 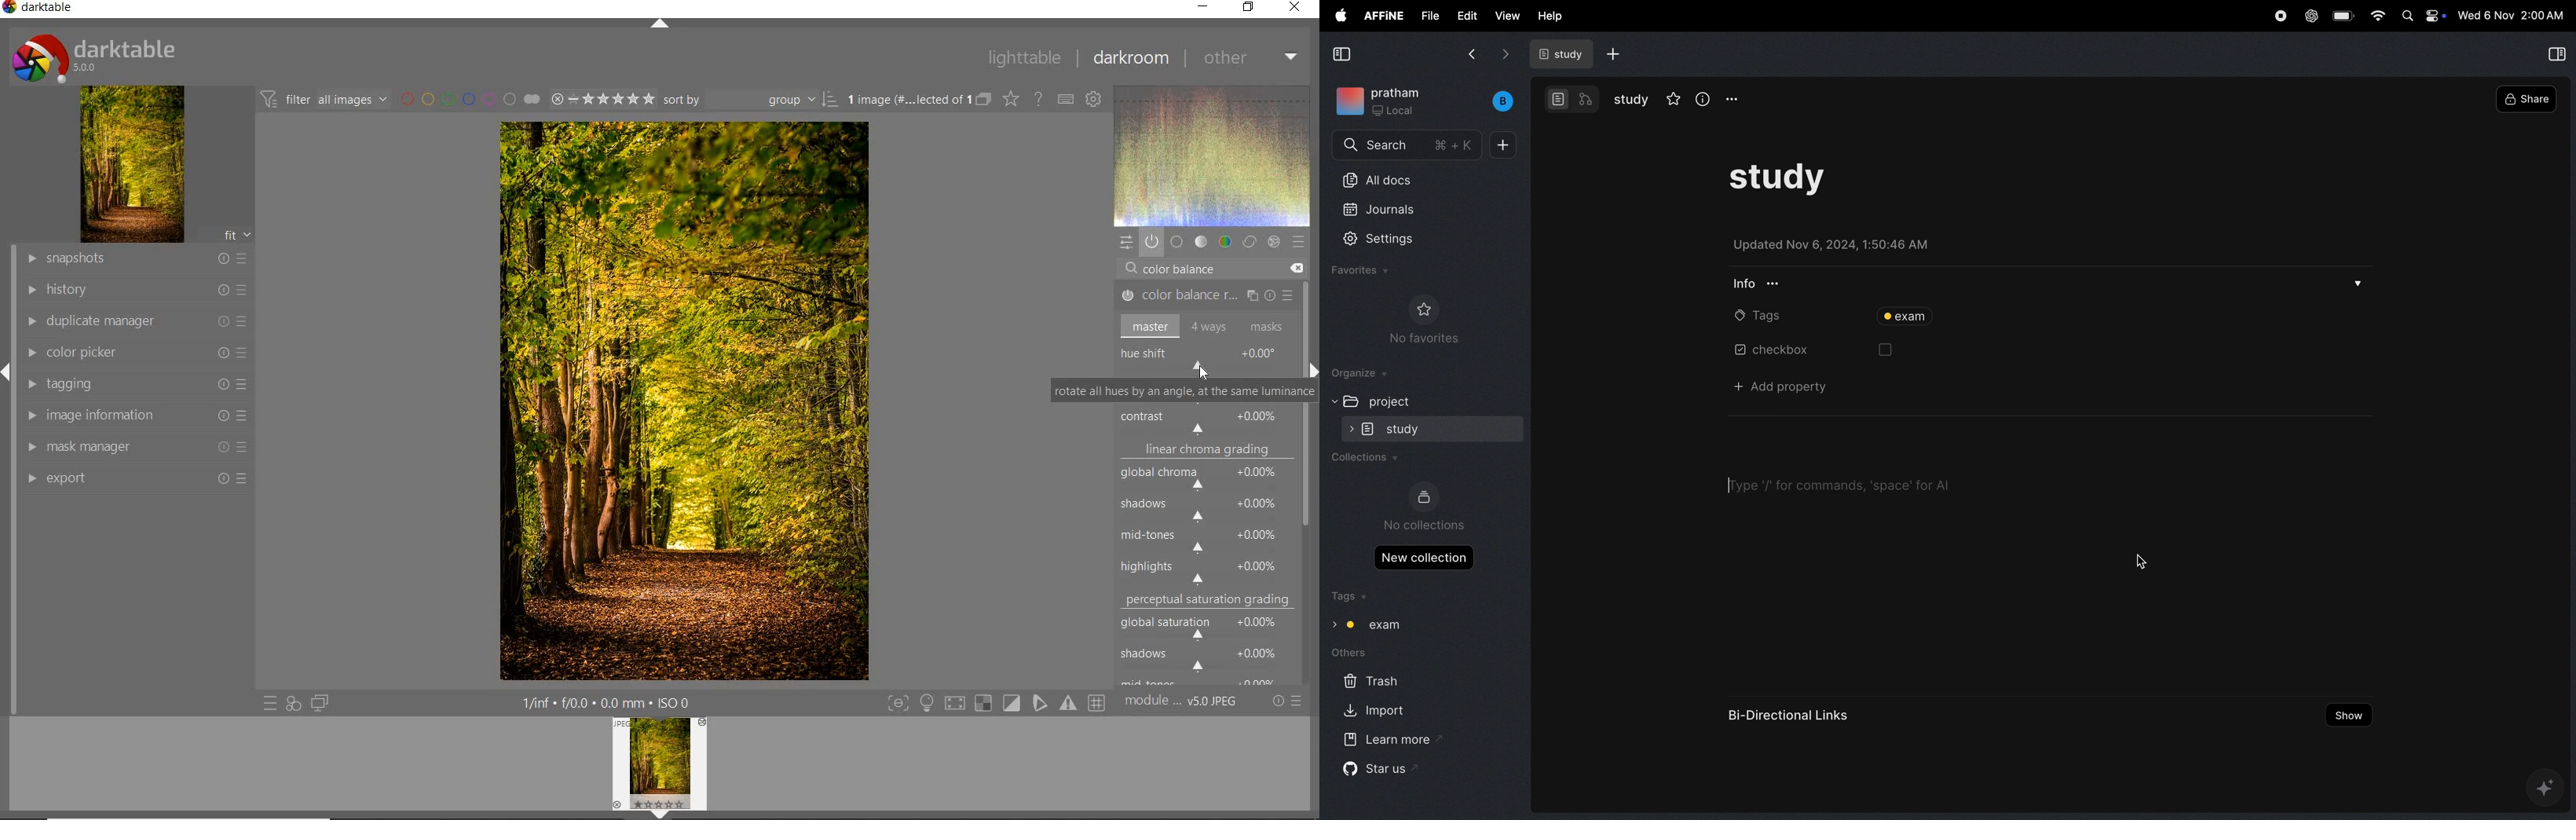 What do you see at coordinates (1200, 243) in the screenshot?
I see `tone` at bounding box center [1200, 243].